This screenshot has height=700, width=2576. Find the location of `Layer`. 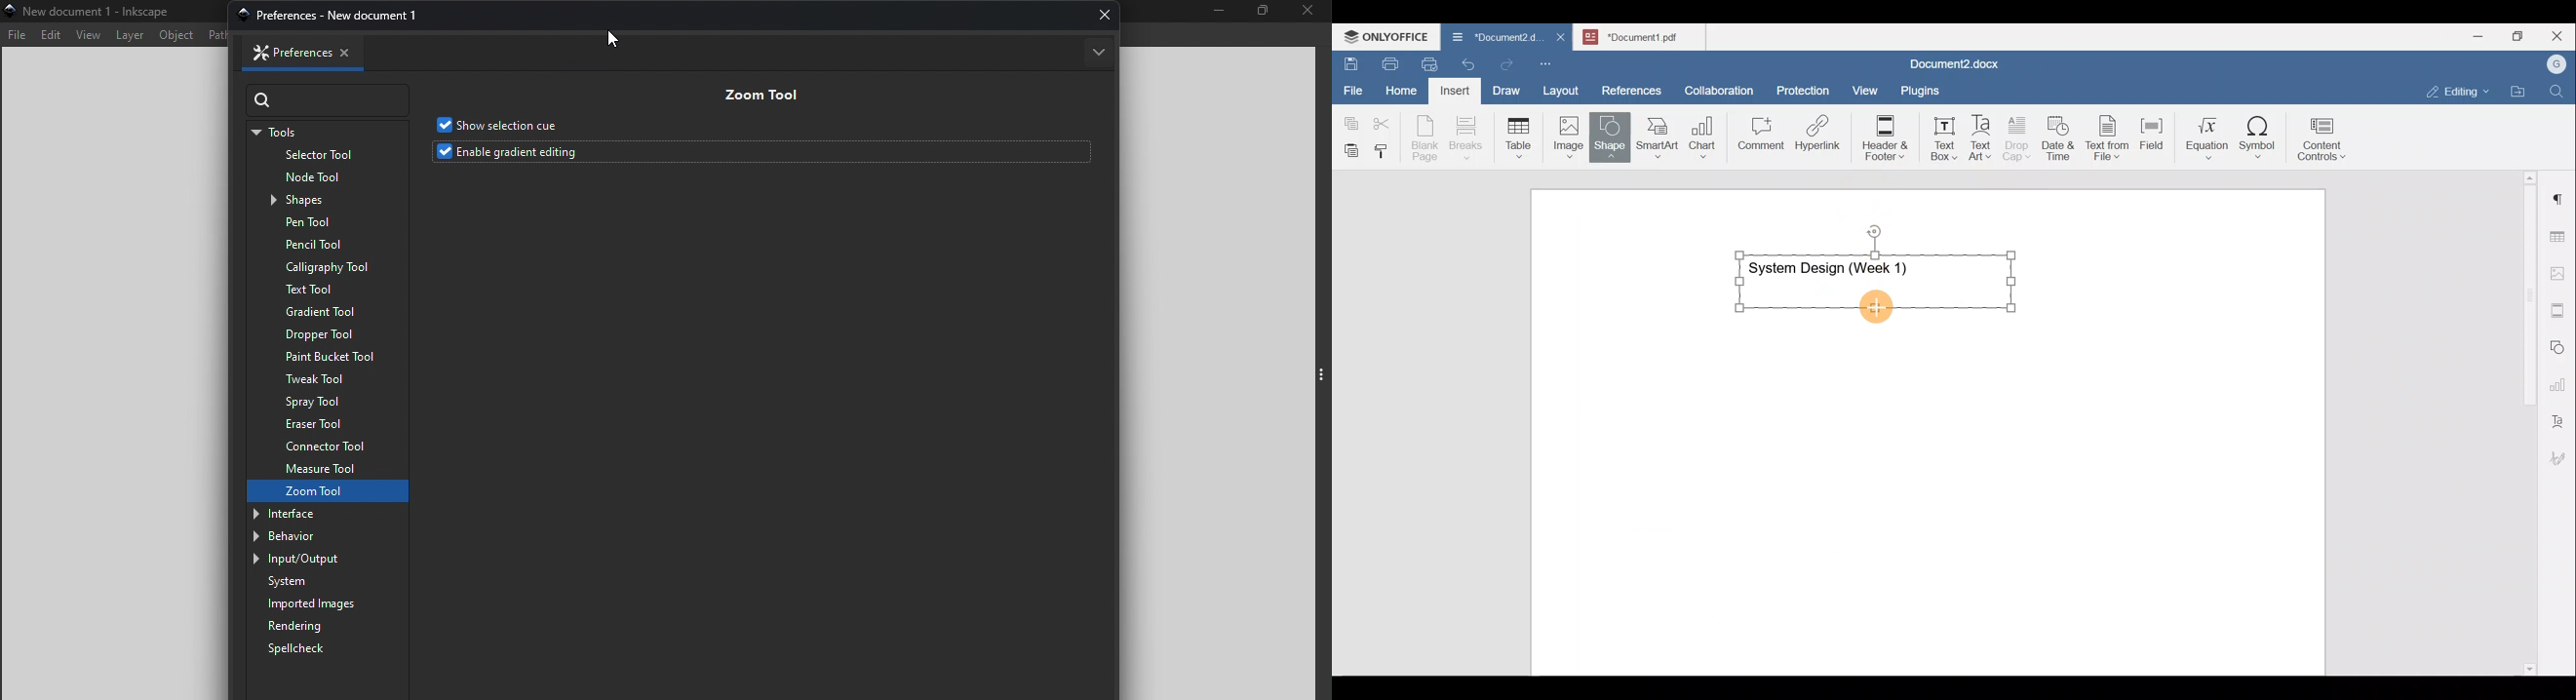

Layer is located at coordinates (128, 37).